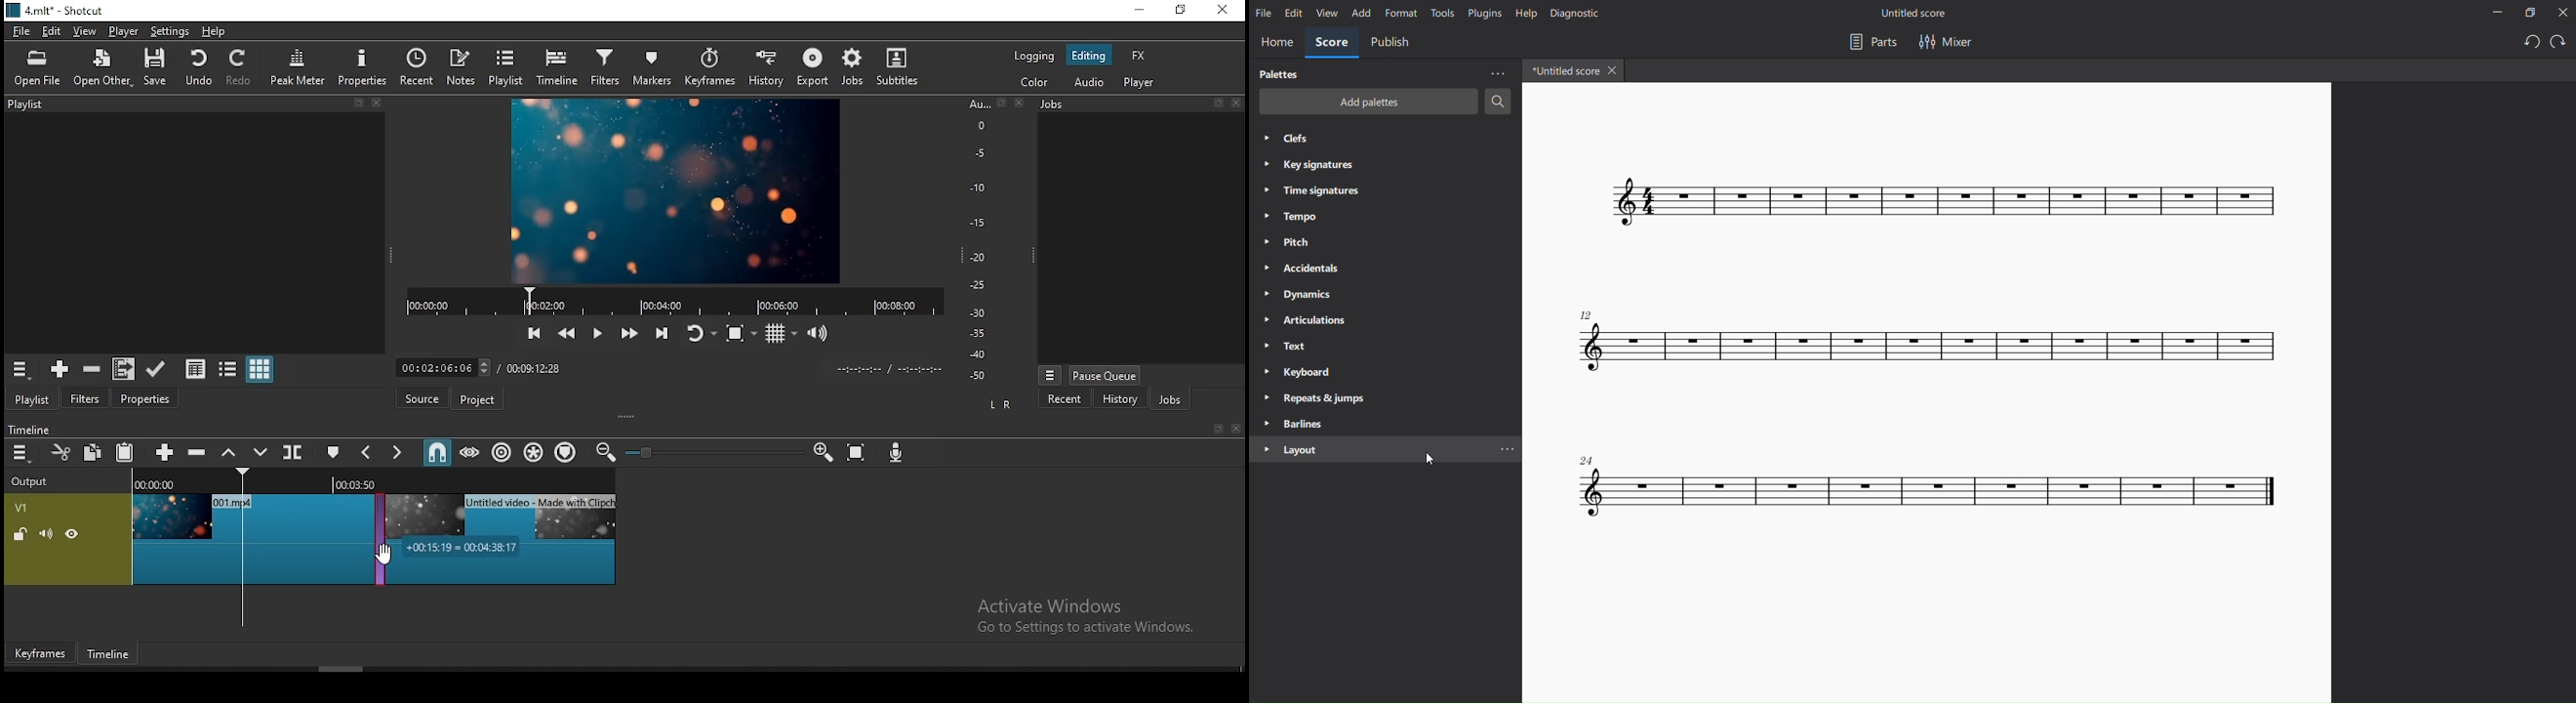 Image resolution: width=2576 pixels, height=728 pixels. What do you see at coordinates (1120, 398) in the screenshot?
I see `history` at bounding box center [1120, 398].